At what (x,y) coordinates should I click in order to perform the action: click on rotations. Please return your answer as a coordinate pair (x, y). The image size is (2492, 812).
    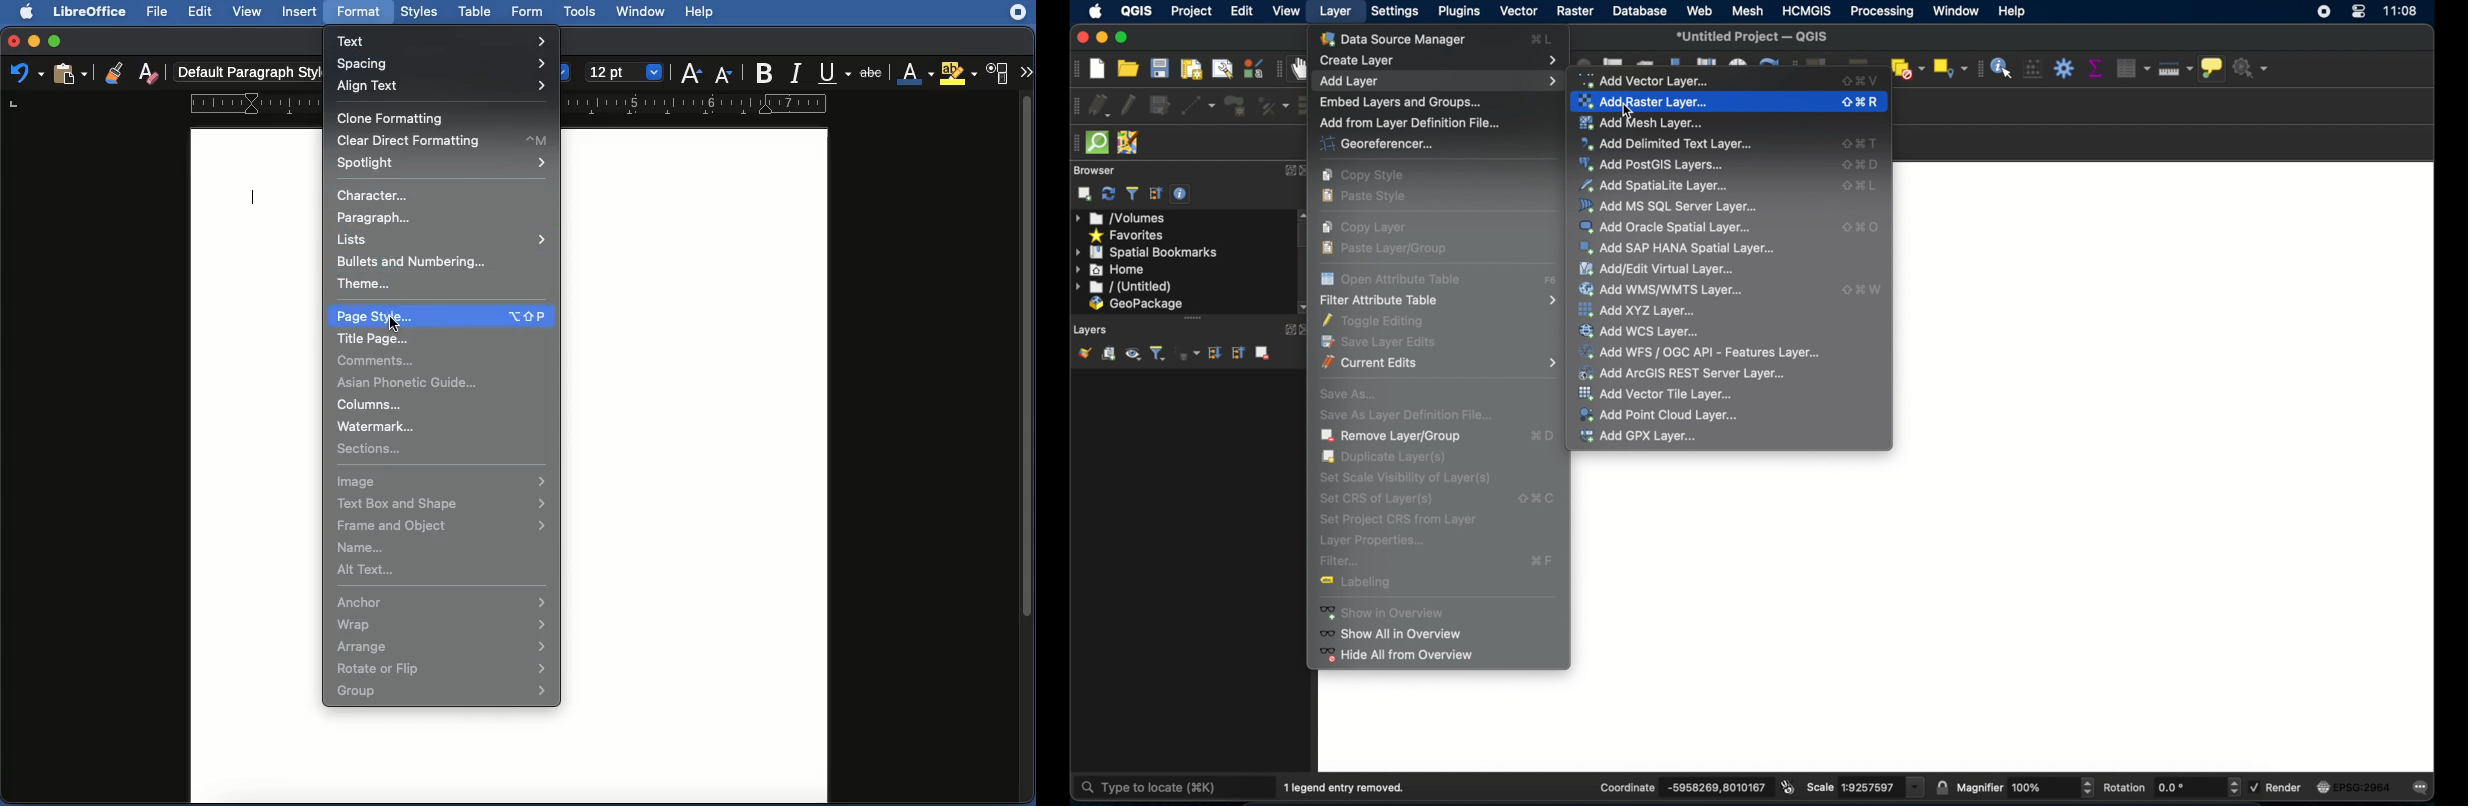
    Looking at the image, I should click on (2173, 787).